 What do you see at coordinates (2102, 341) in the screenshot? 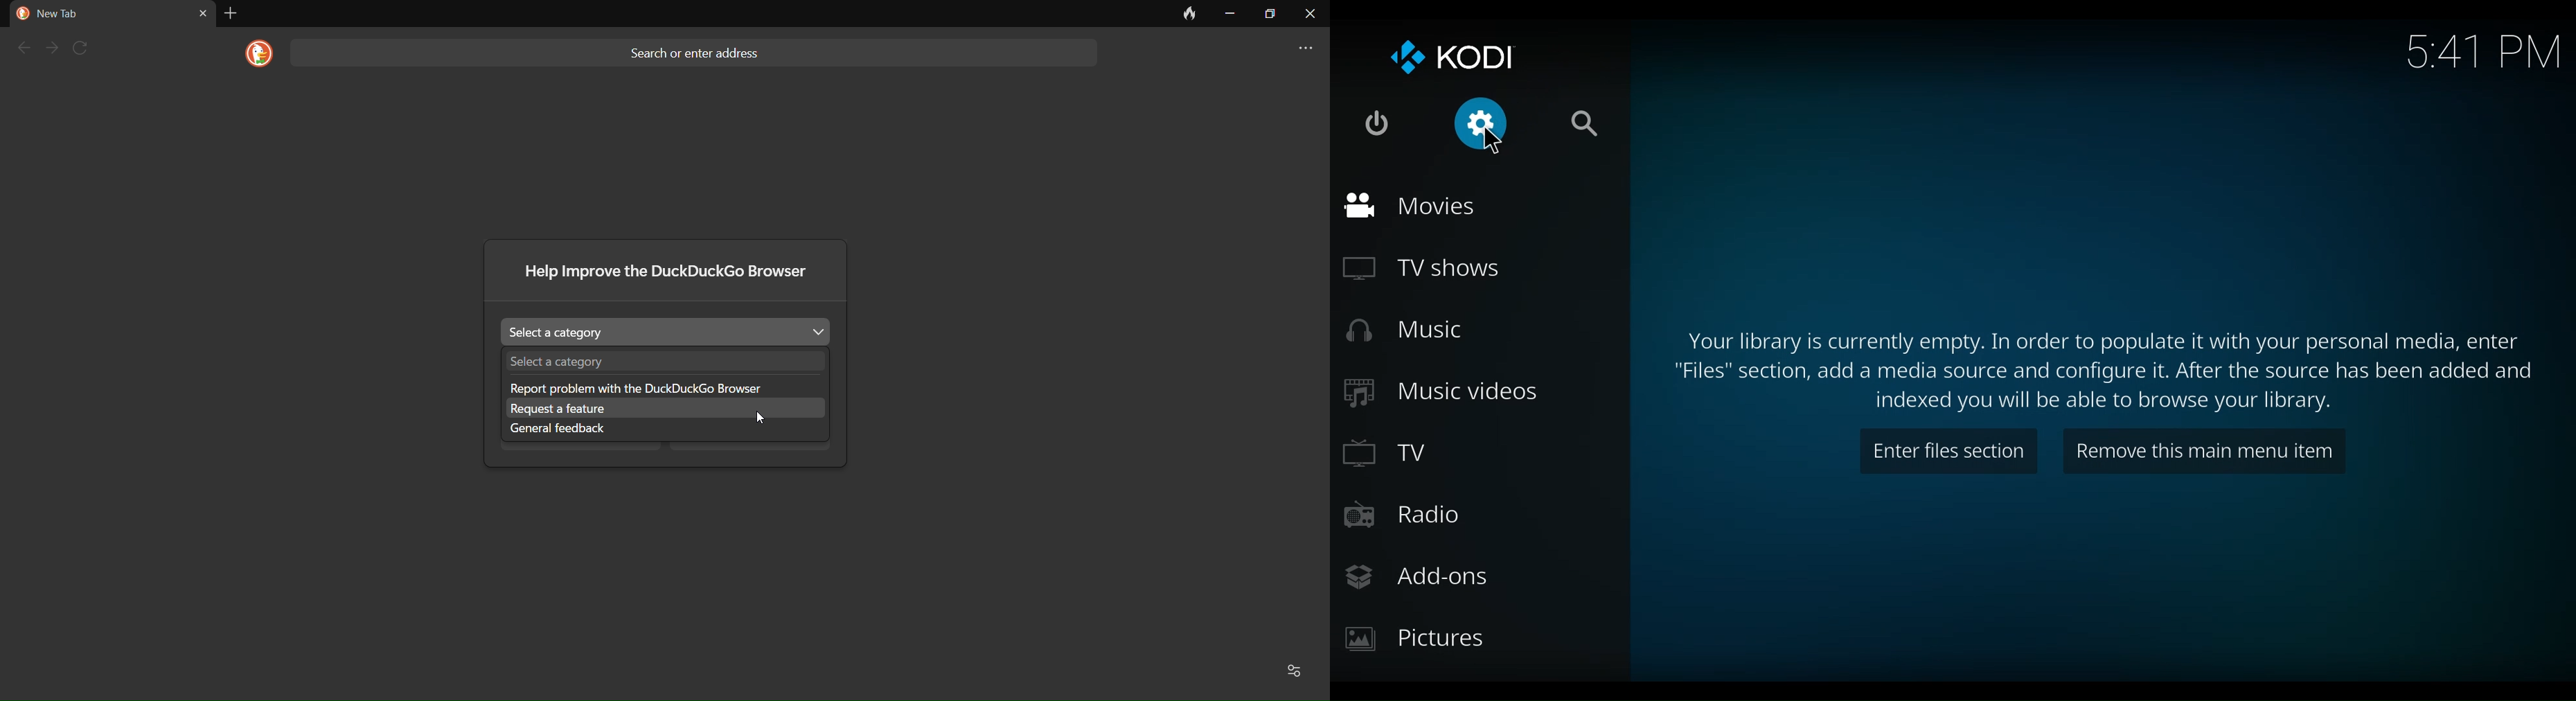
I see `Your library is currently empty. In order to populate it with your personal media, enter` at bounding box center [2102, 341].